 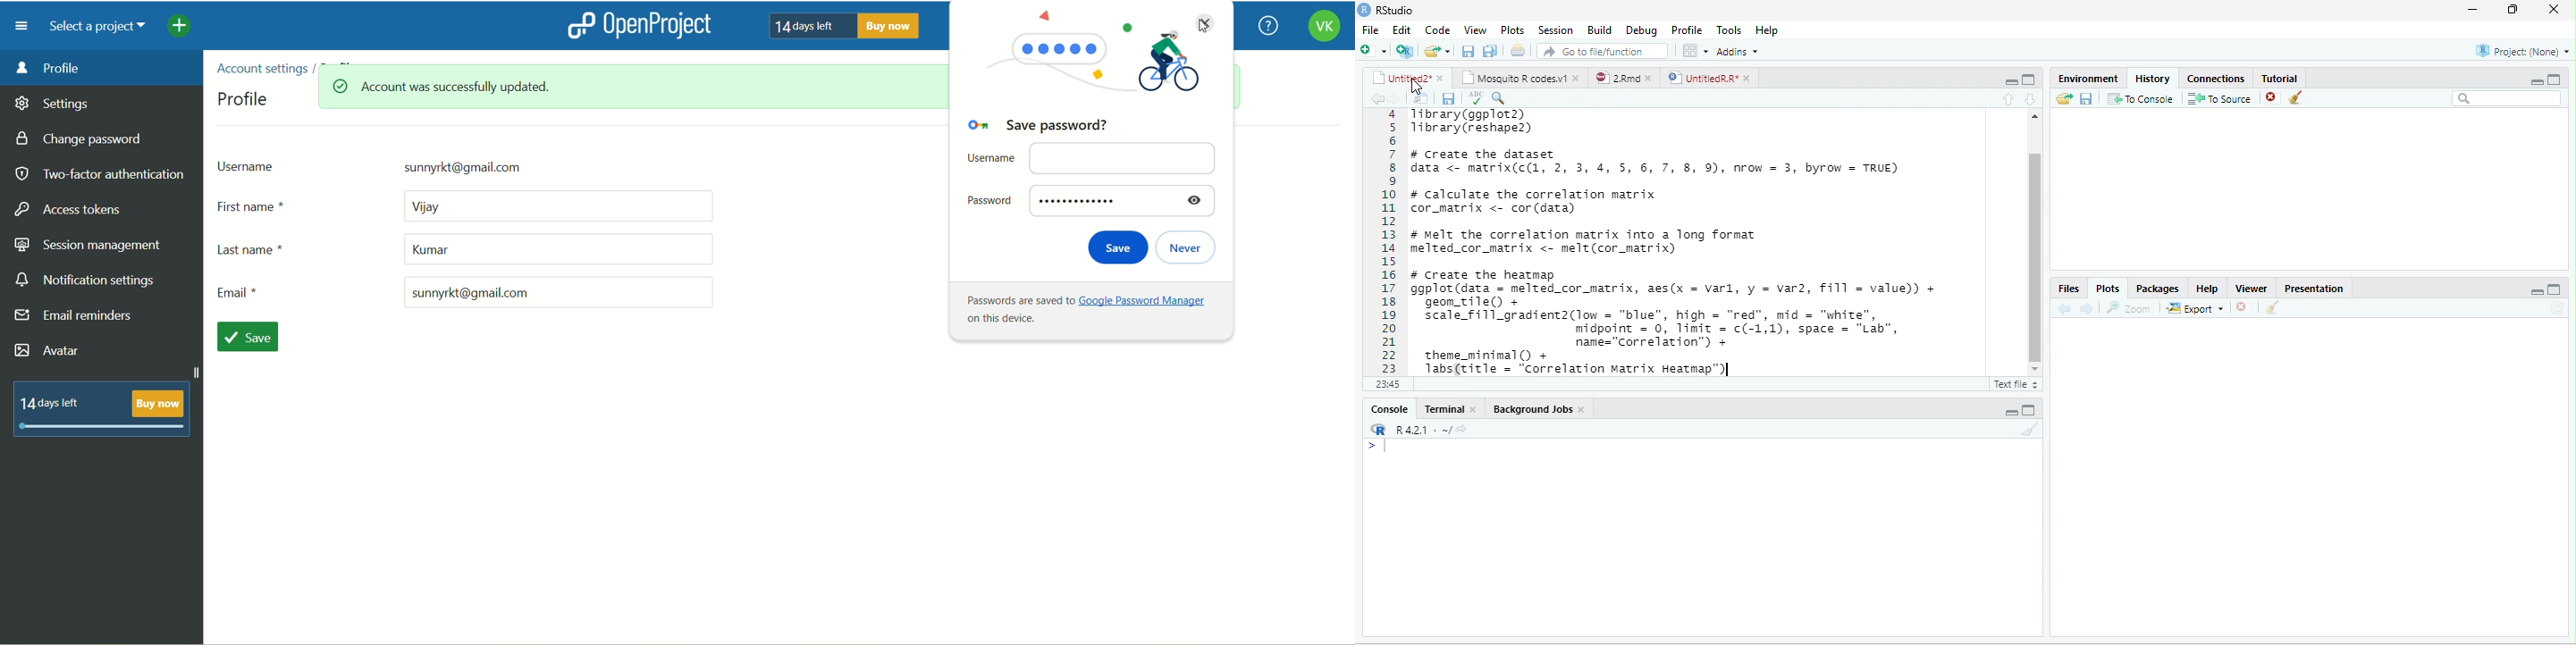 I want to click on source, so click(x=2002, y=98).